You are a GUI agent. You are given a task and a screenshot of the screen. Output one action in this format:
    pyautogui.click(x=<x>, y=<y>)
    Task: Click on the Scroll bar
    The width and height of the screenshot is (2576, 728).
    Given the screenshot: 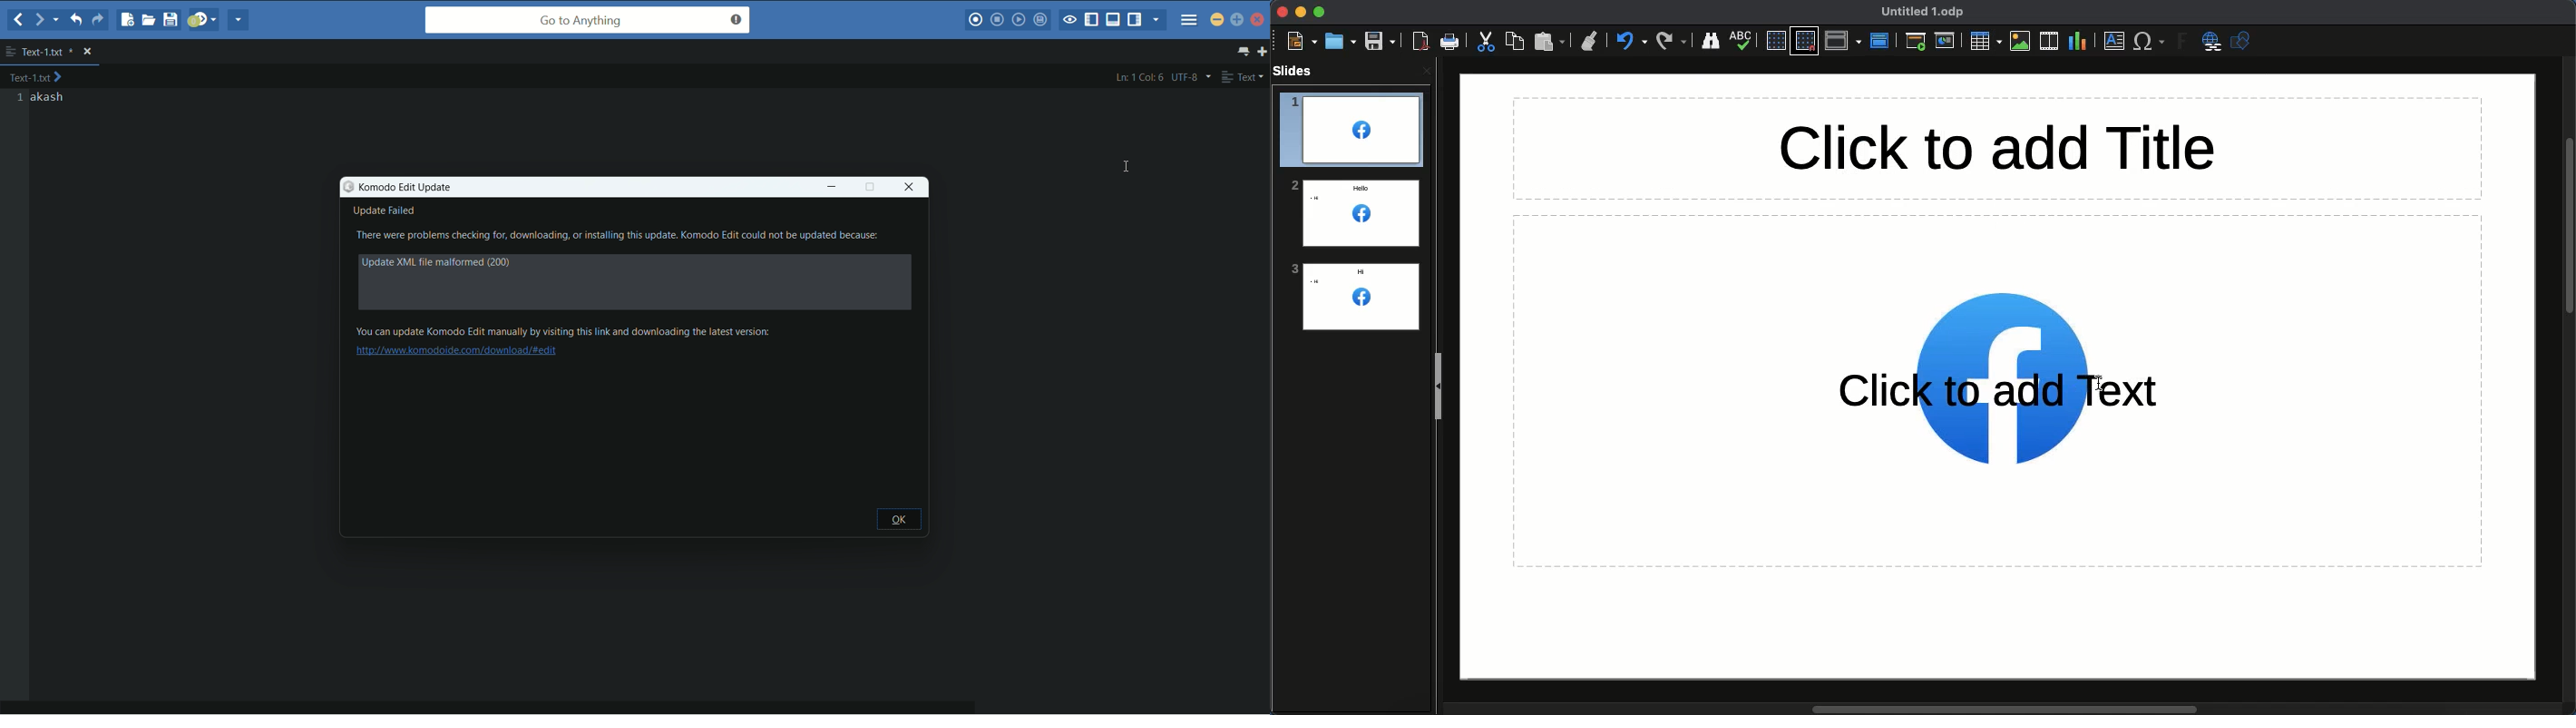 What is the action you would take?
    pyautogui.click(x=2005, y=710)
    